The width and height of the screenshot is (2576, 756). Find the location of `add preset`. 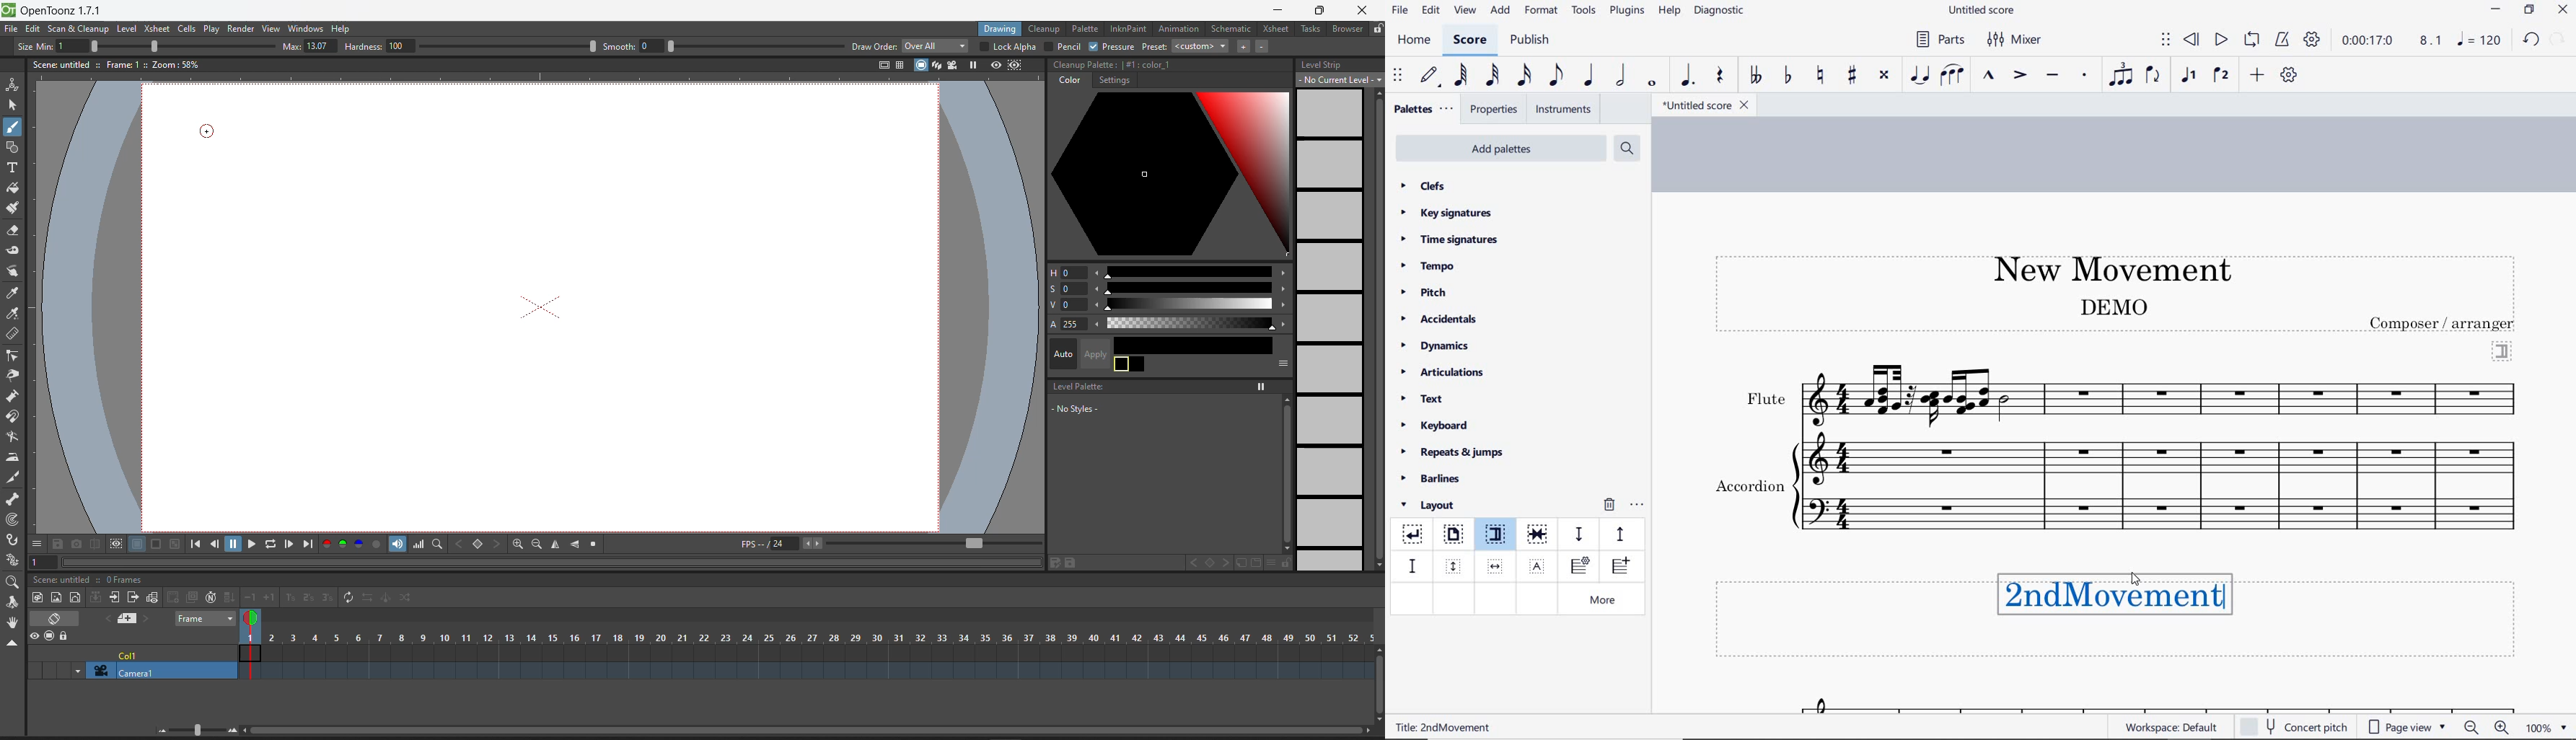

add preset is located at coordinates (1241, 46).